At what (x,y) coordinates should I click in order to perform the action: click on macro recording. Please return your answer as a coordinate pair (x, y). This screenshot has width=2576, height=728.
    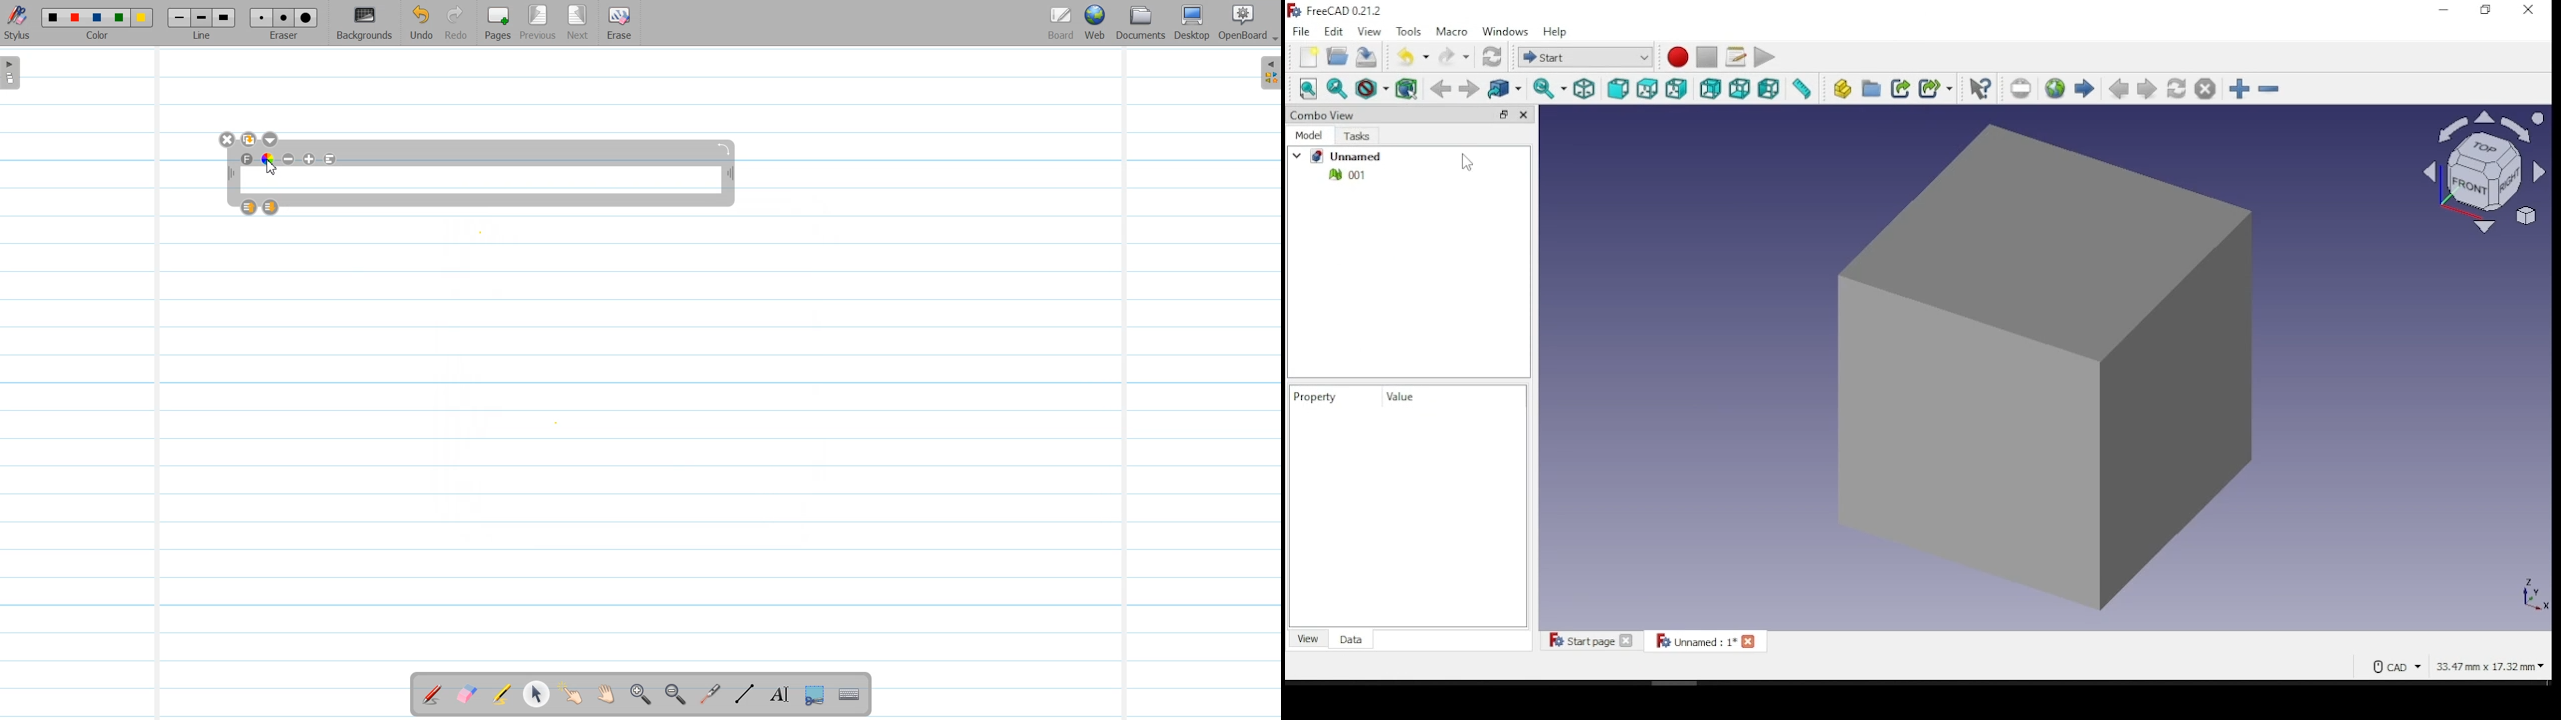
    Looking at the image, I should click on (1678, 57).